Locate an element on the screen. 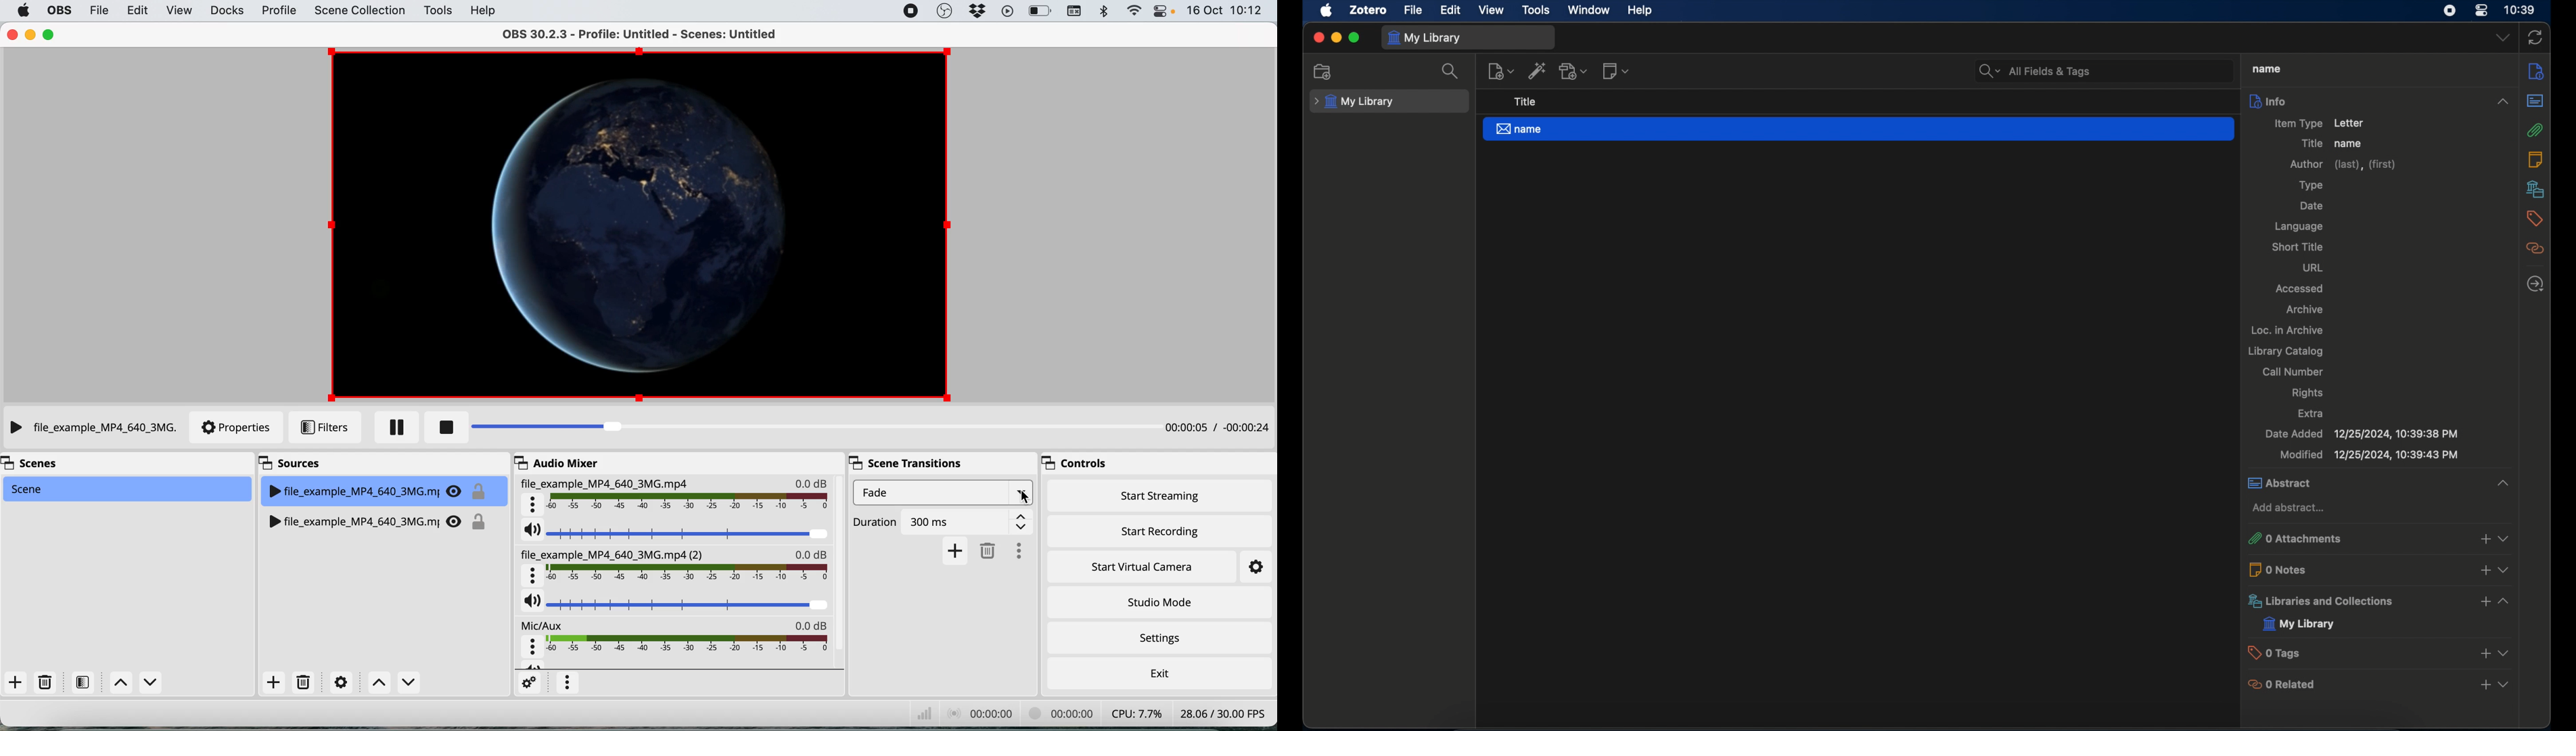 Image resolution: width=2576 pixels, height=756 pixels. minimise is located at coordinates (33, 35).